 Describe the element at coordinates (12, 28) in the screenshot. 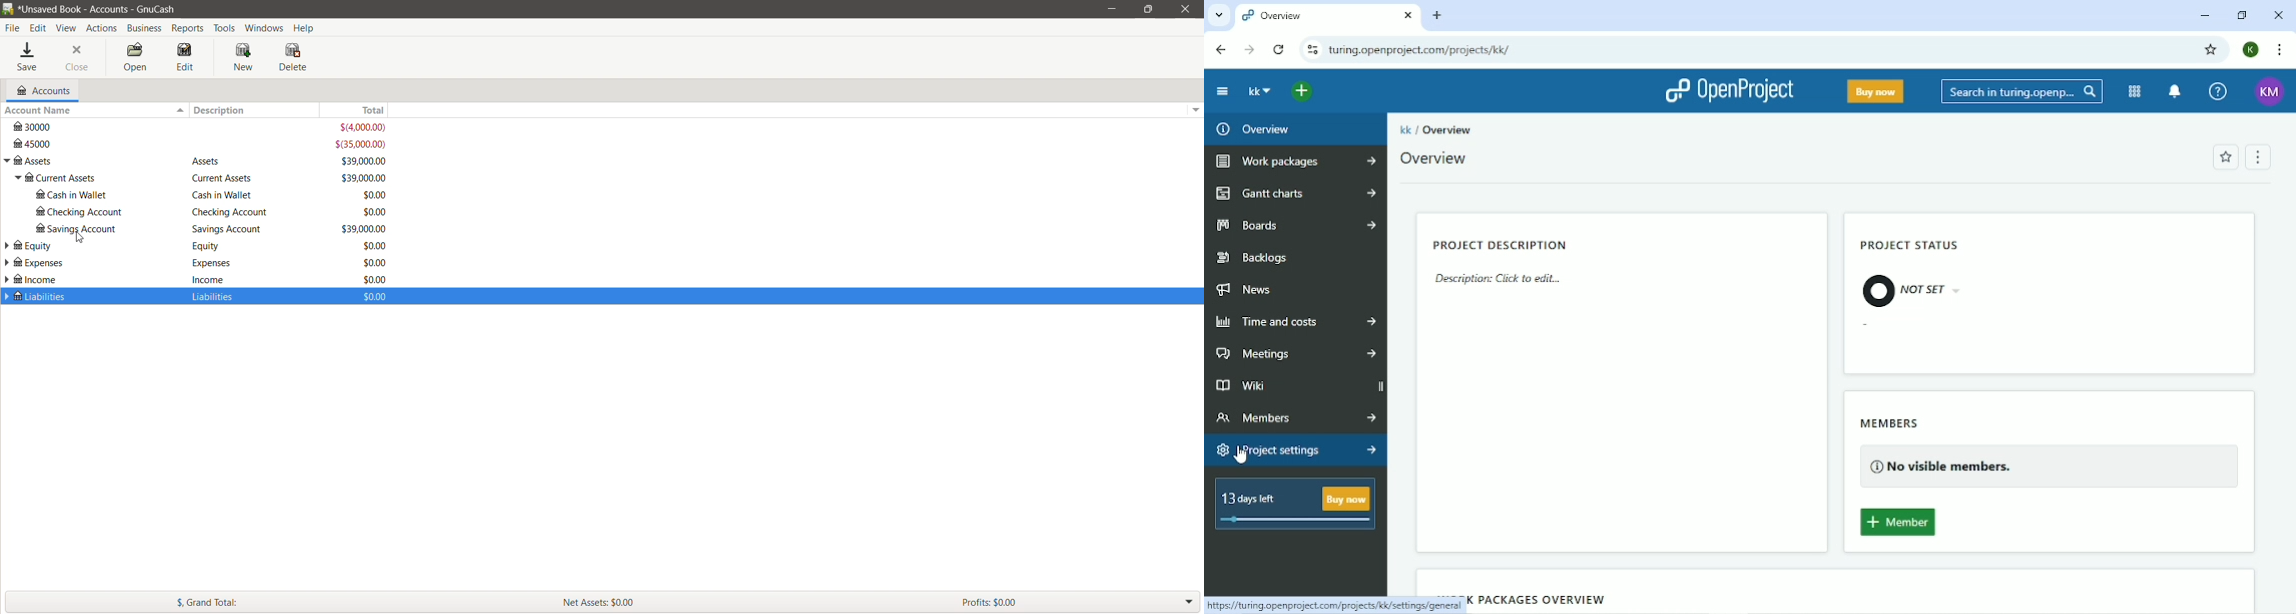

I see `File` at that location.